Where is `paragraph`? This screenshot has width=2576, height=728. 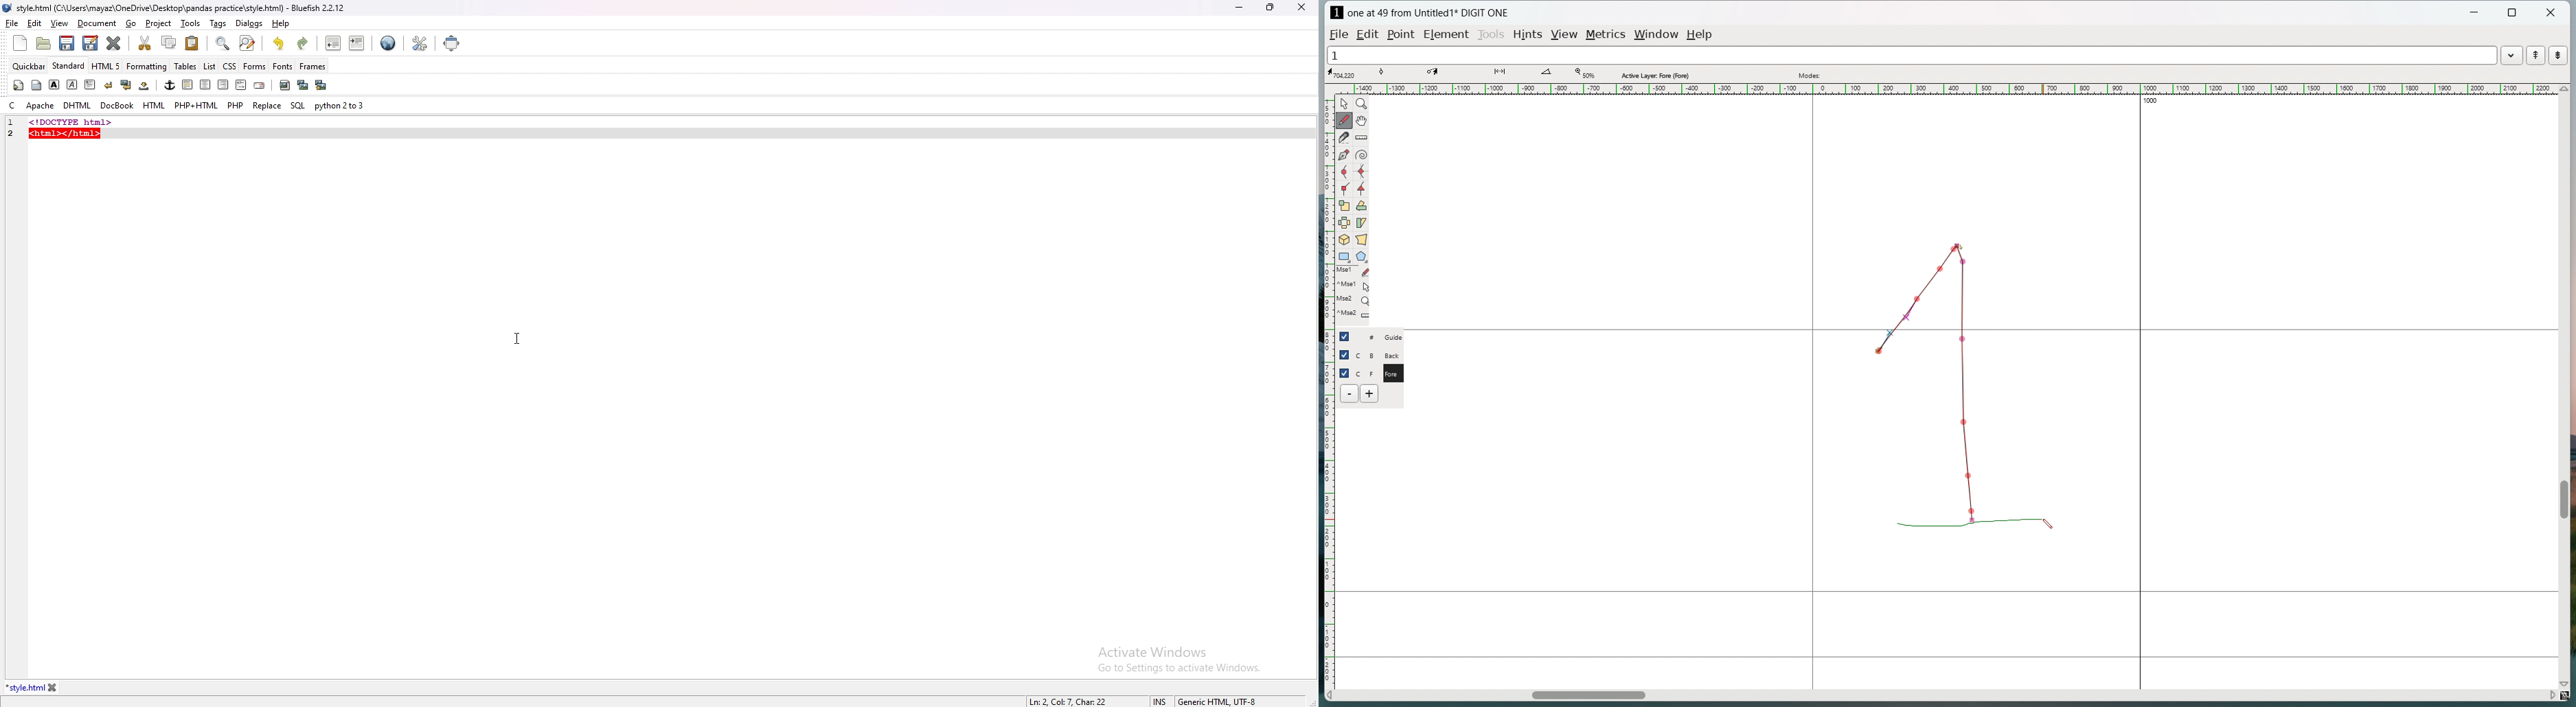
paragraph is located at coordinates (89, 84).